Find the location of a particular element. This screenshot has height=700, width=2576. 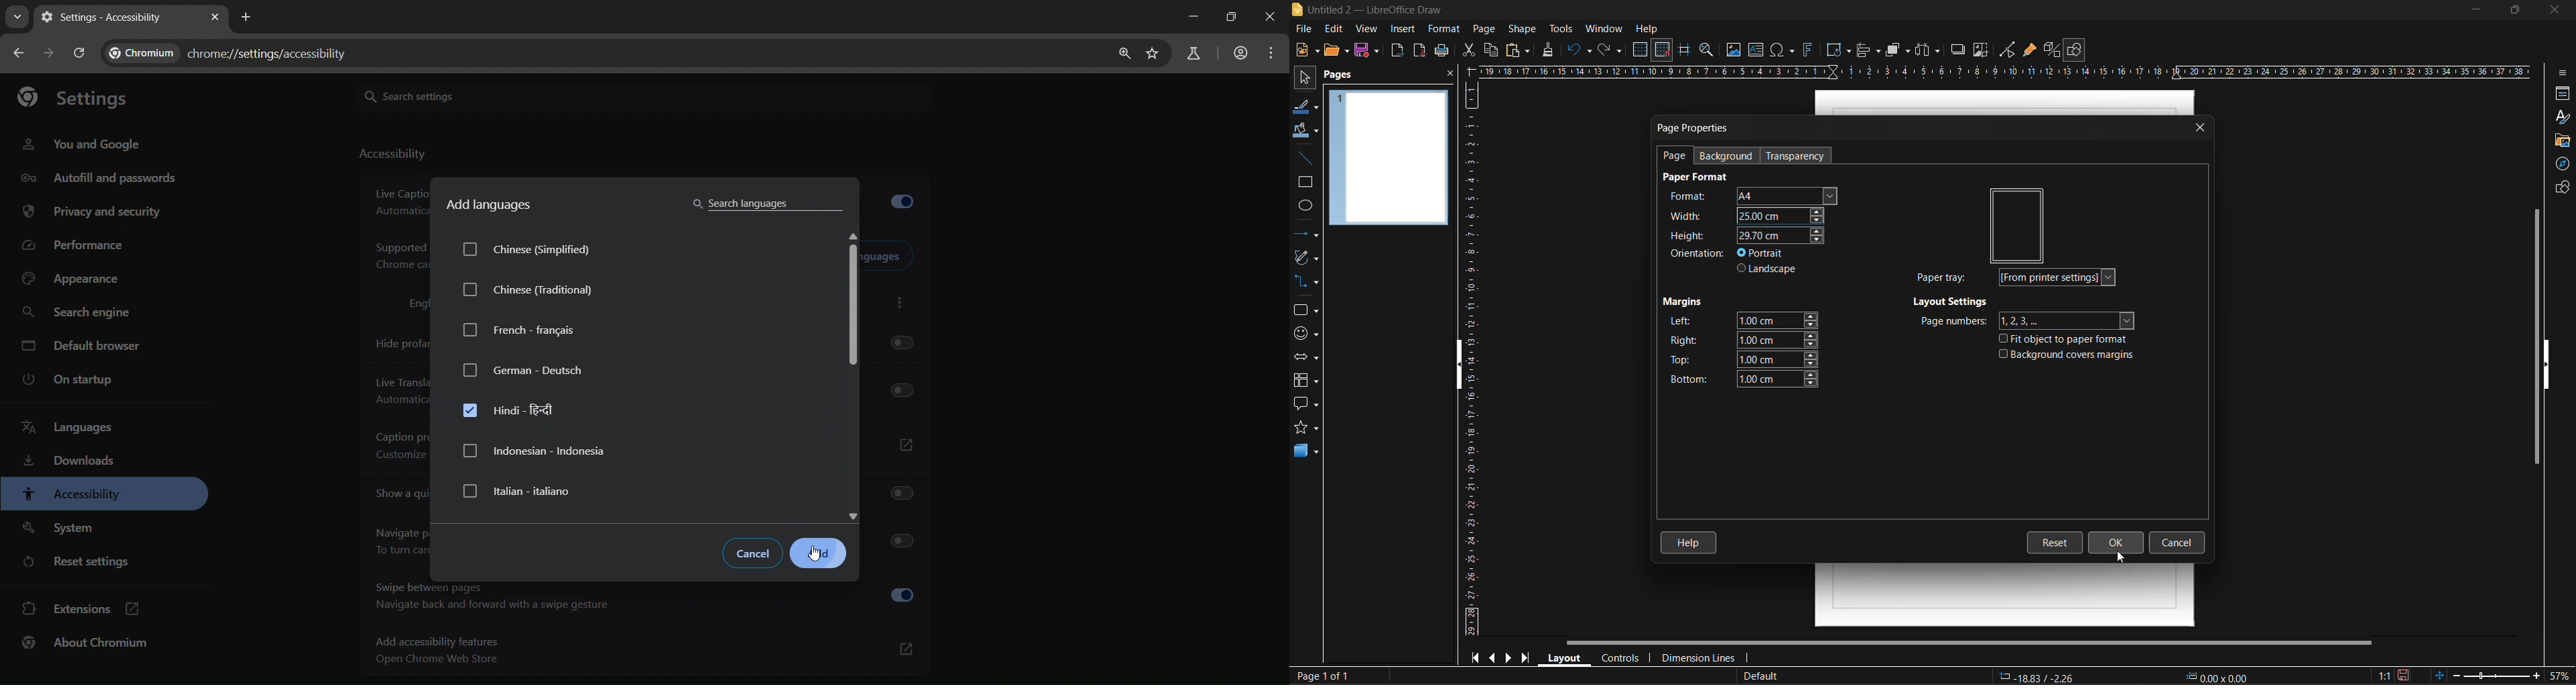

cancel is located at coordinates (755, 554).